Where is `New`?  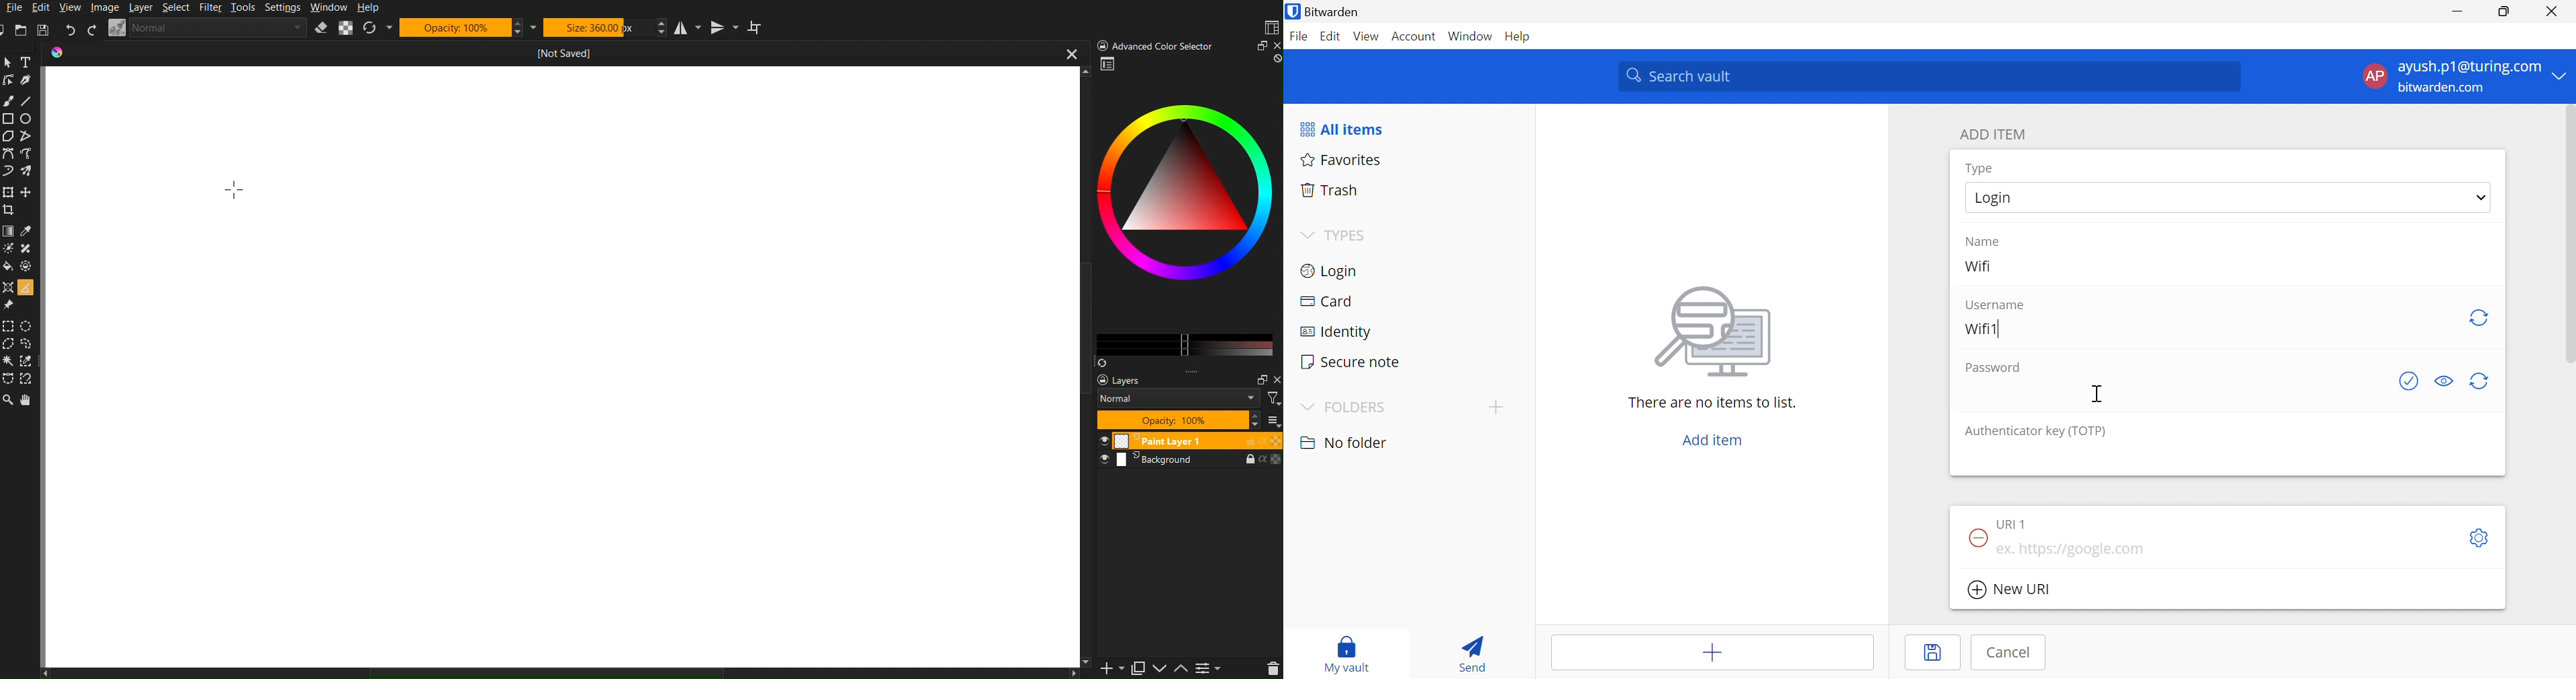
New is located at coordinates (1108, 668).